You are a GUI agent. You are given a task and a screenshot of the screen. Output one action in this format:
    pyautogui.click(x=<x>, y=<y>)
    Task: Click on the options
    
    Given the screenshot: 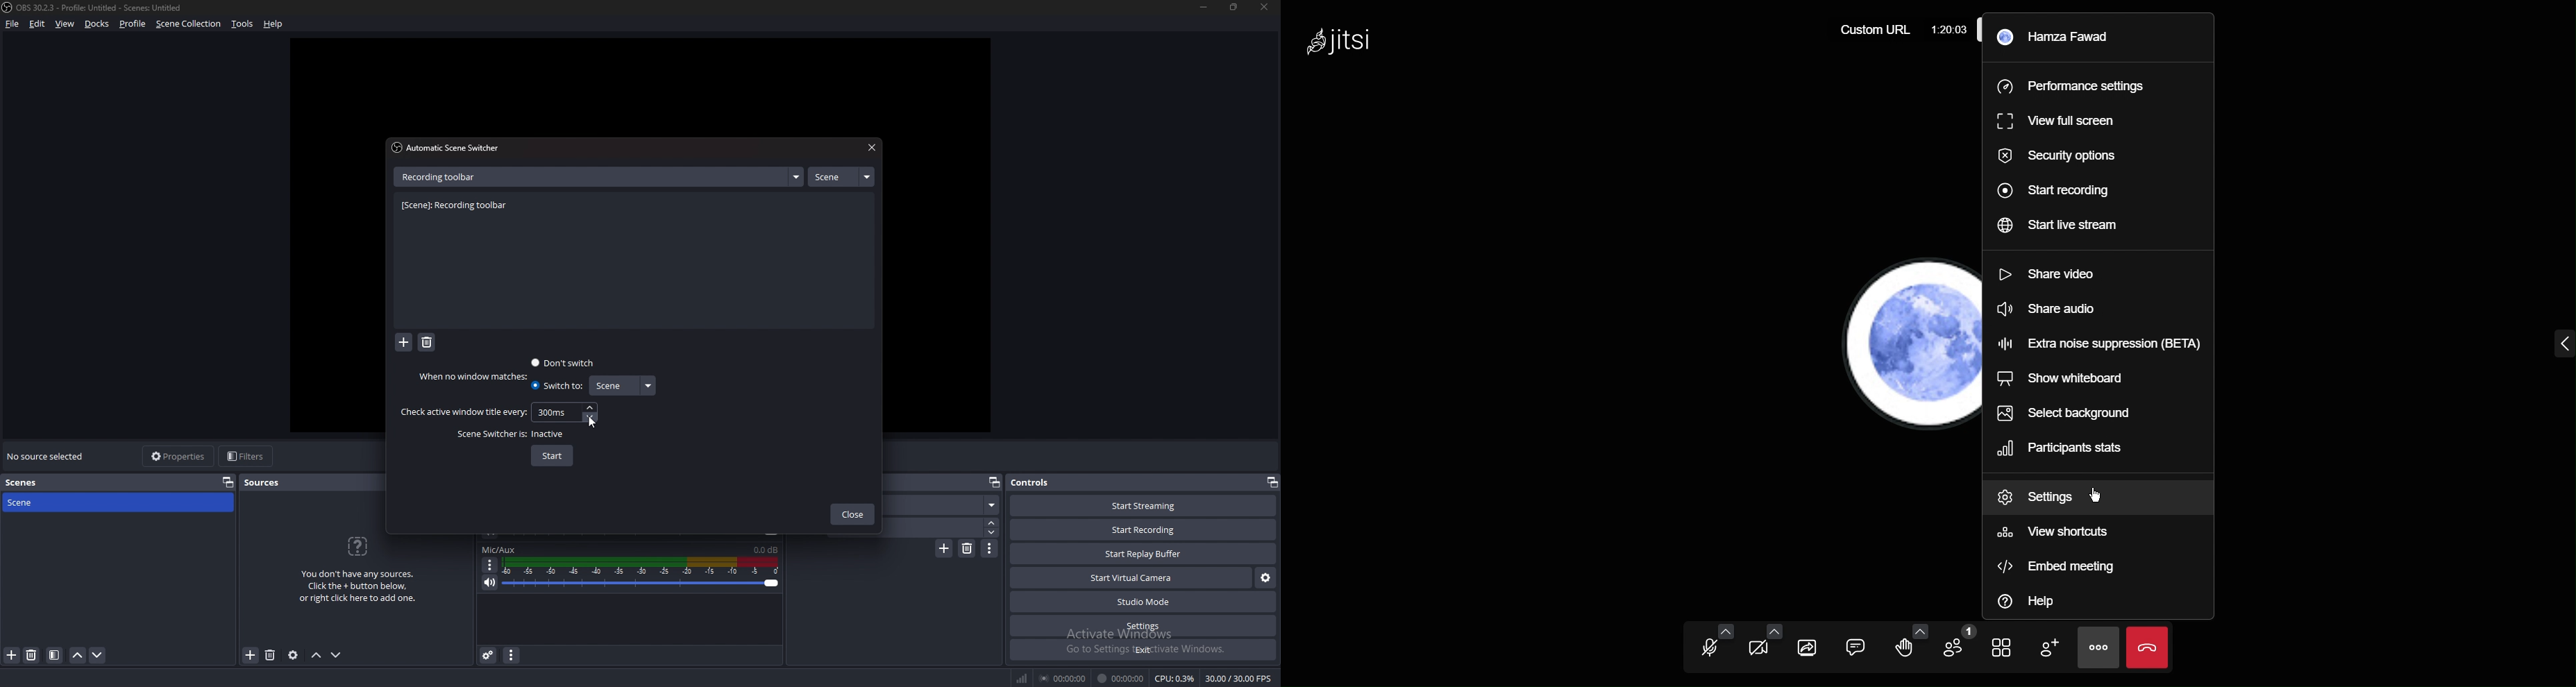 What is the action you would take?
    pyautogui.click(x=490, y=565)
    